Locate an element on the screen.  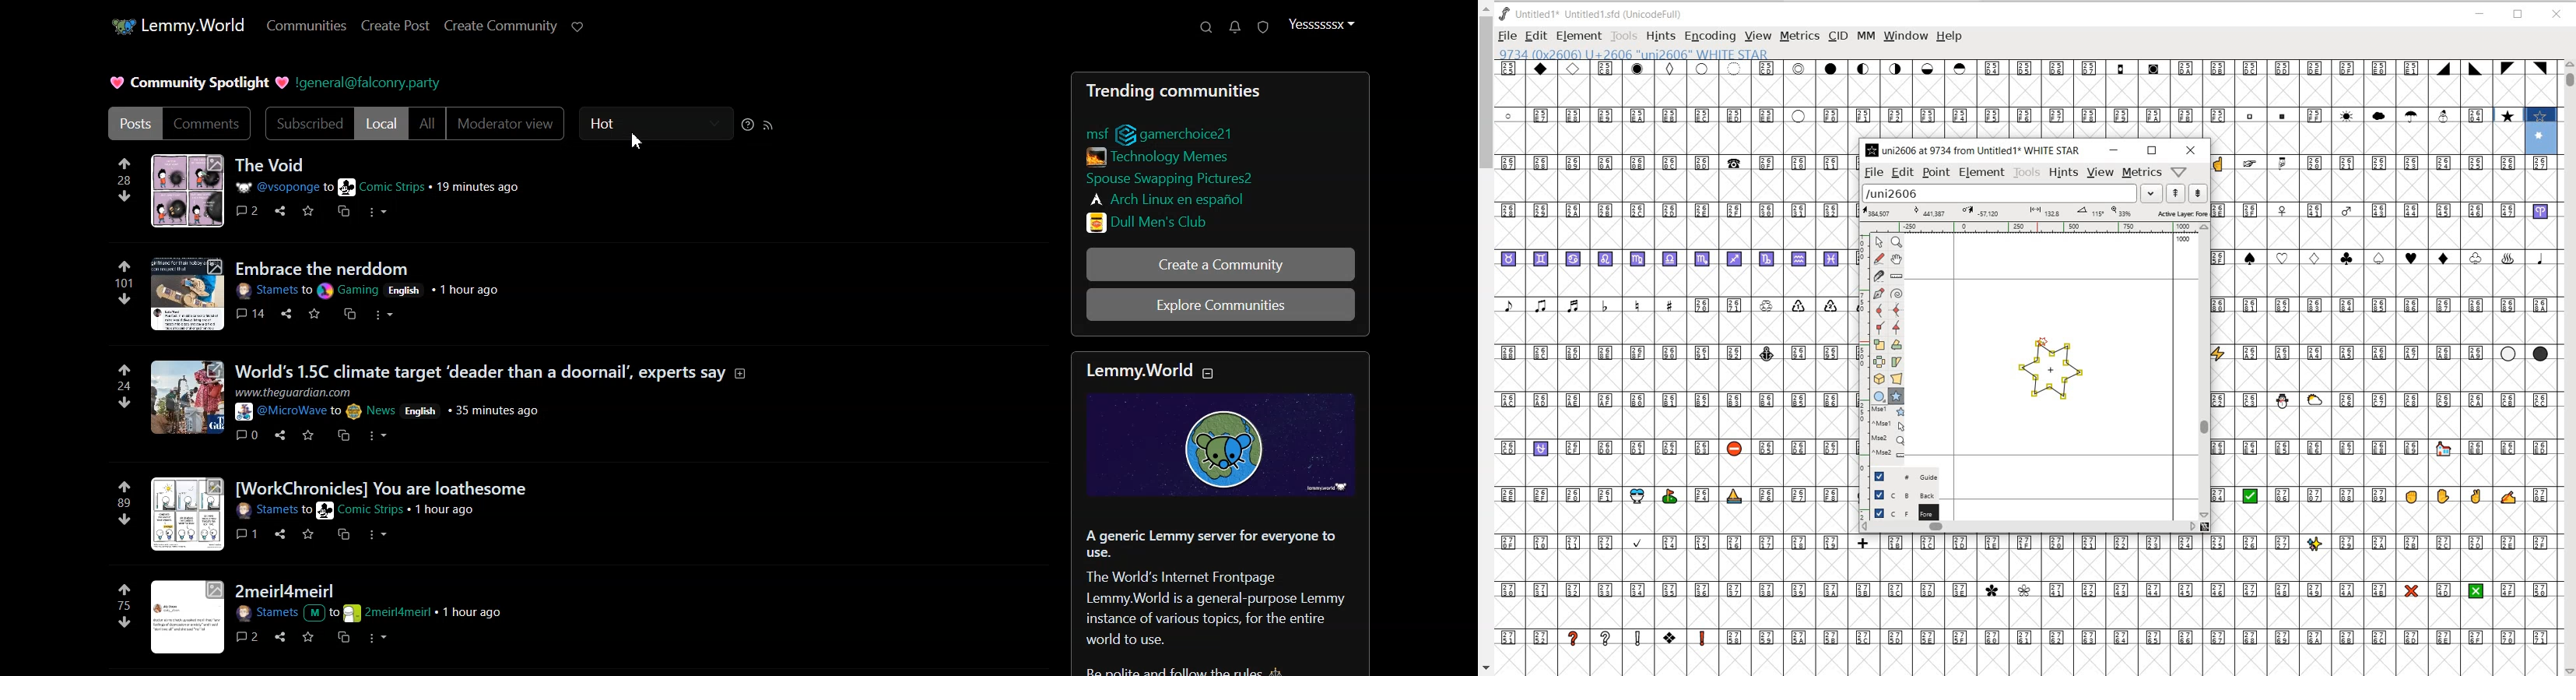
post details is located at coordinates (373, 186).